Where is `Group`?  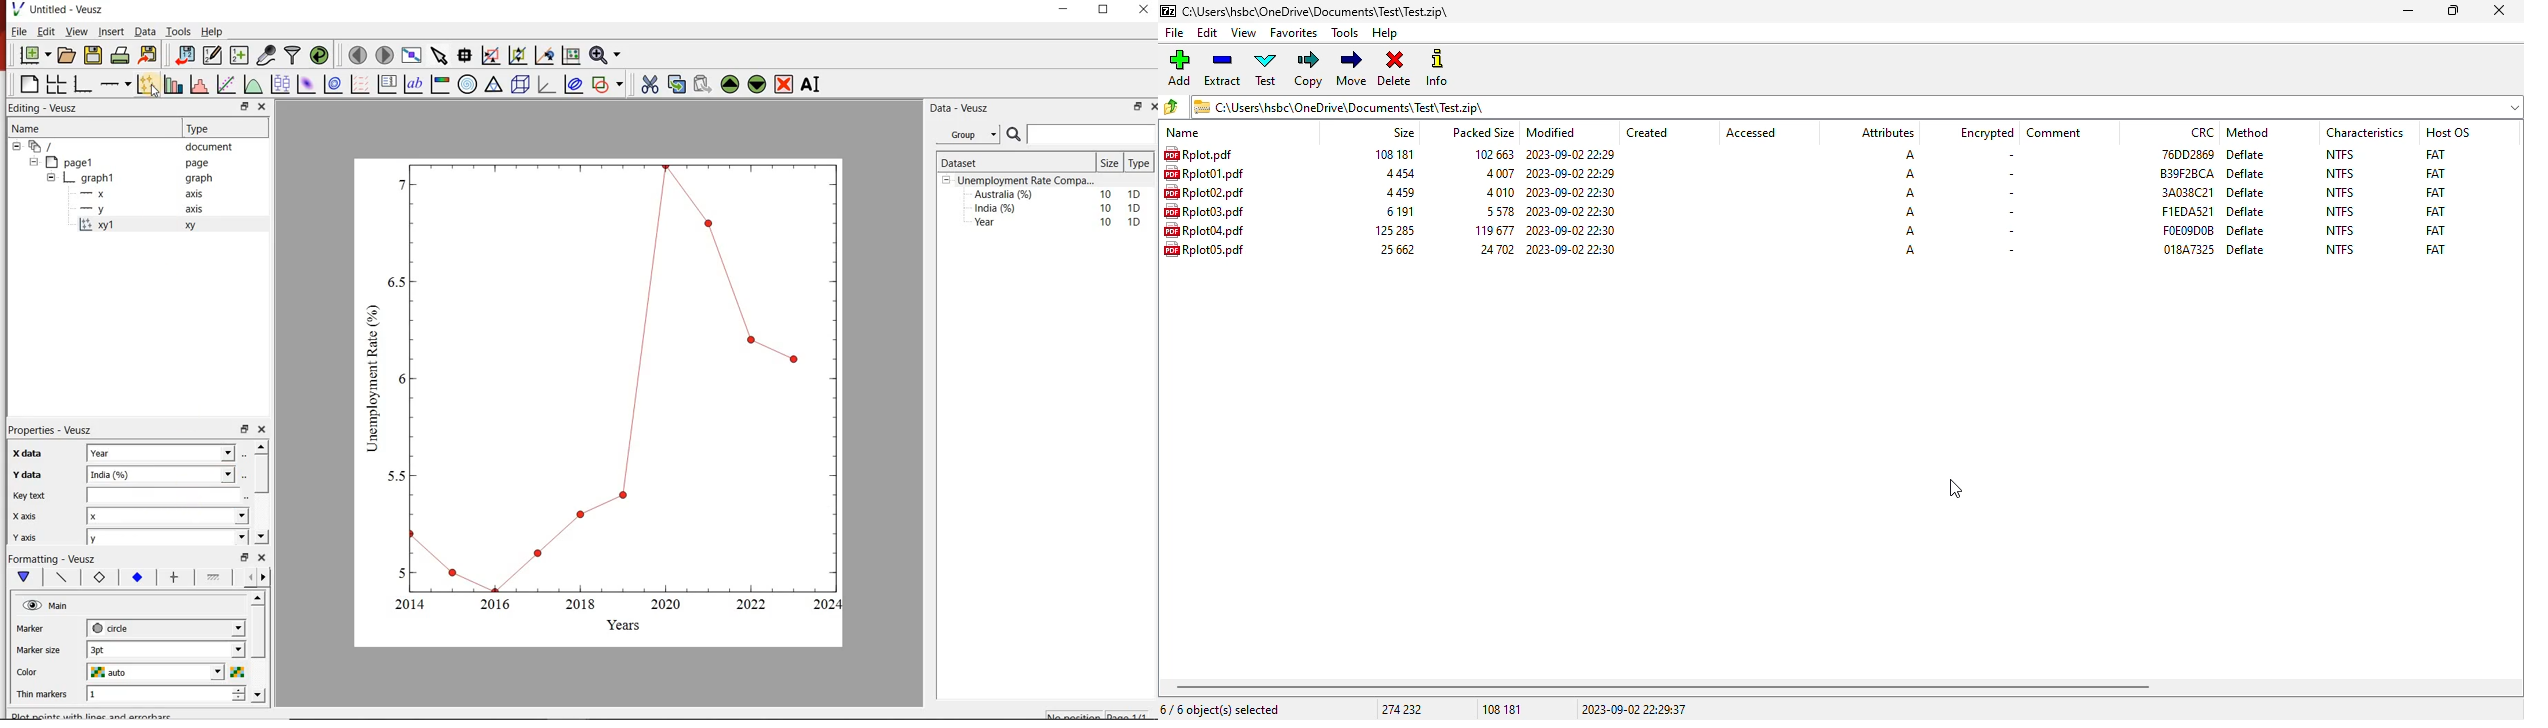
Group is located at coordinates (970, 134).